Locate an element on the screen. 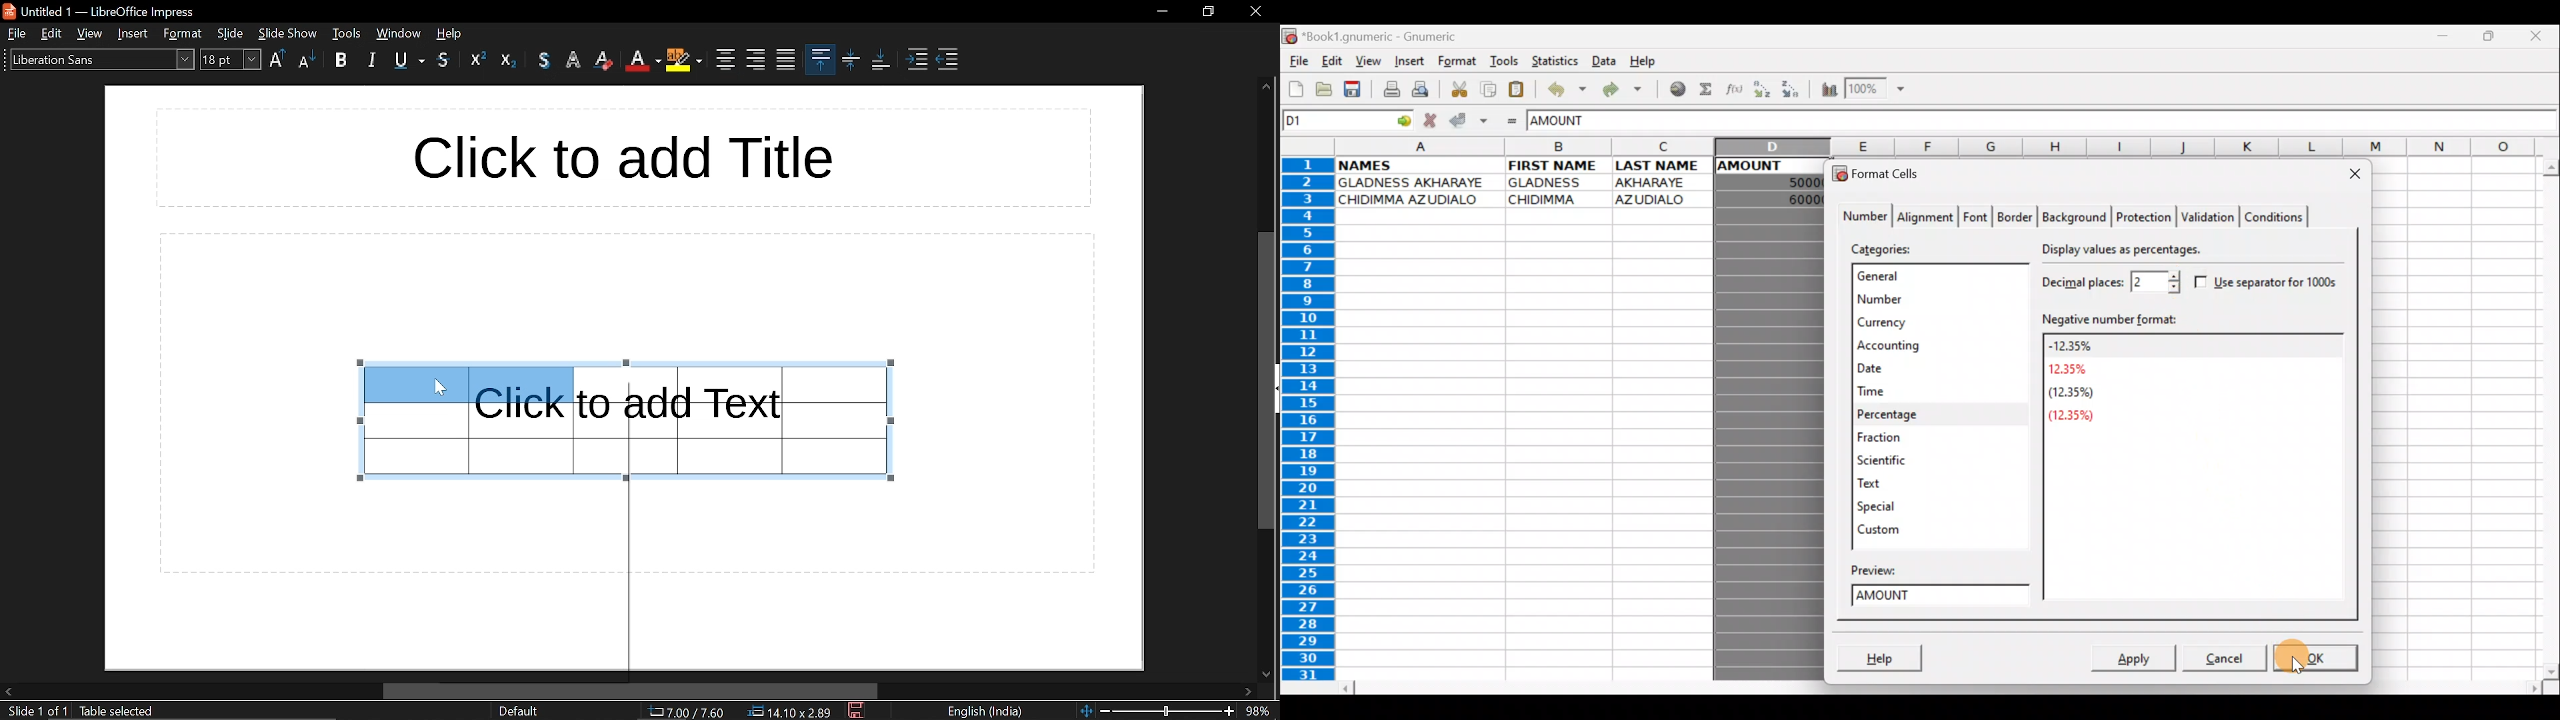 The height and width of the screenshot is (728, 2576). selected cells is located at coordinates (469, 383).